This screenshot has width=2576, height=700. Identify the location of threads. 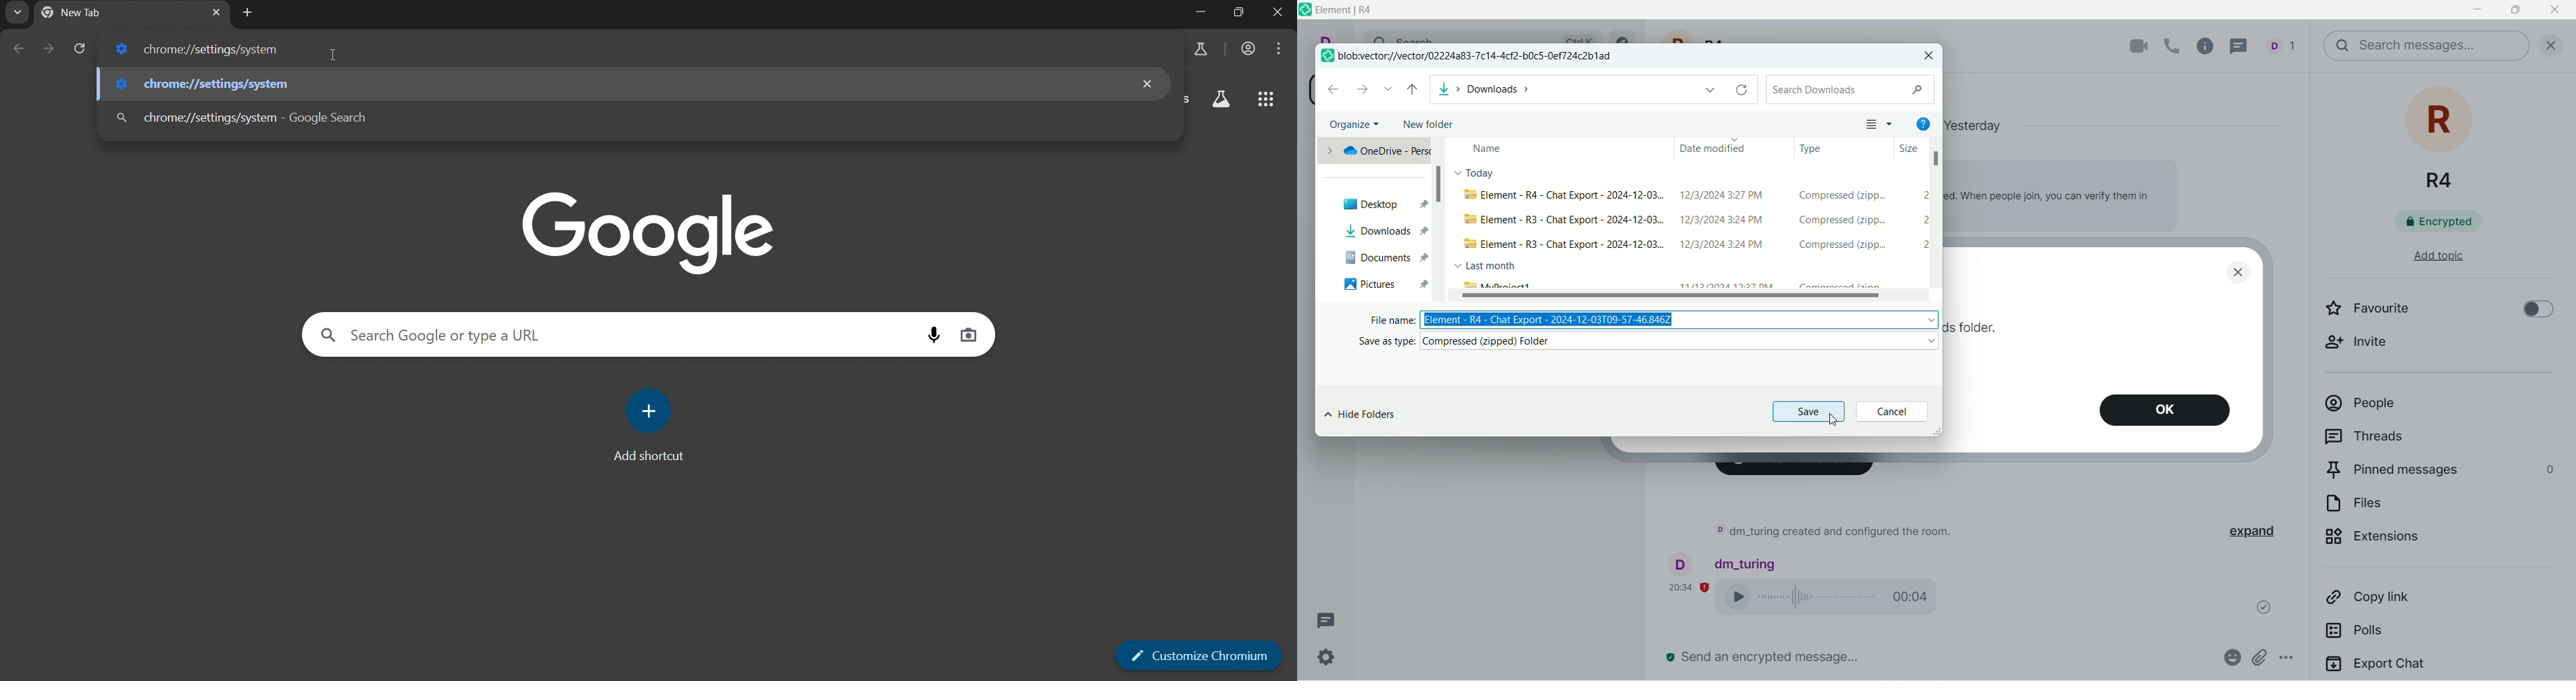
(2415, 439).